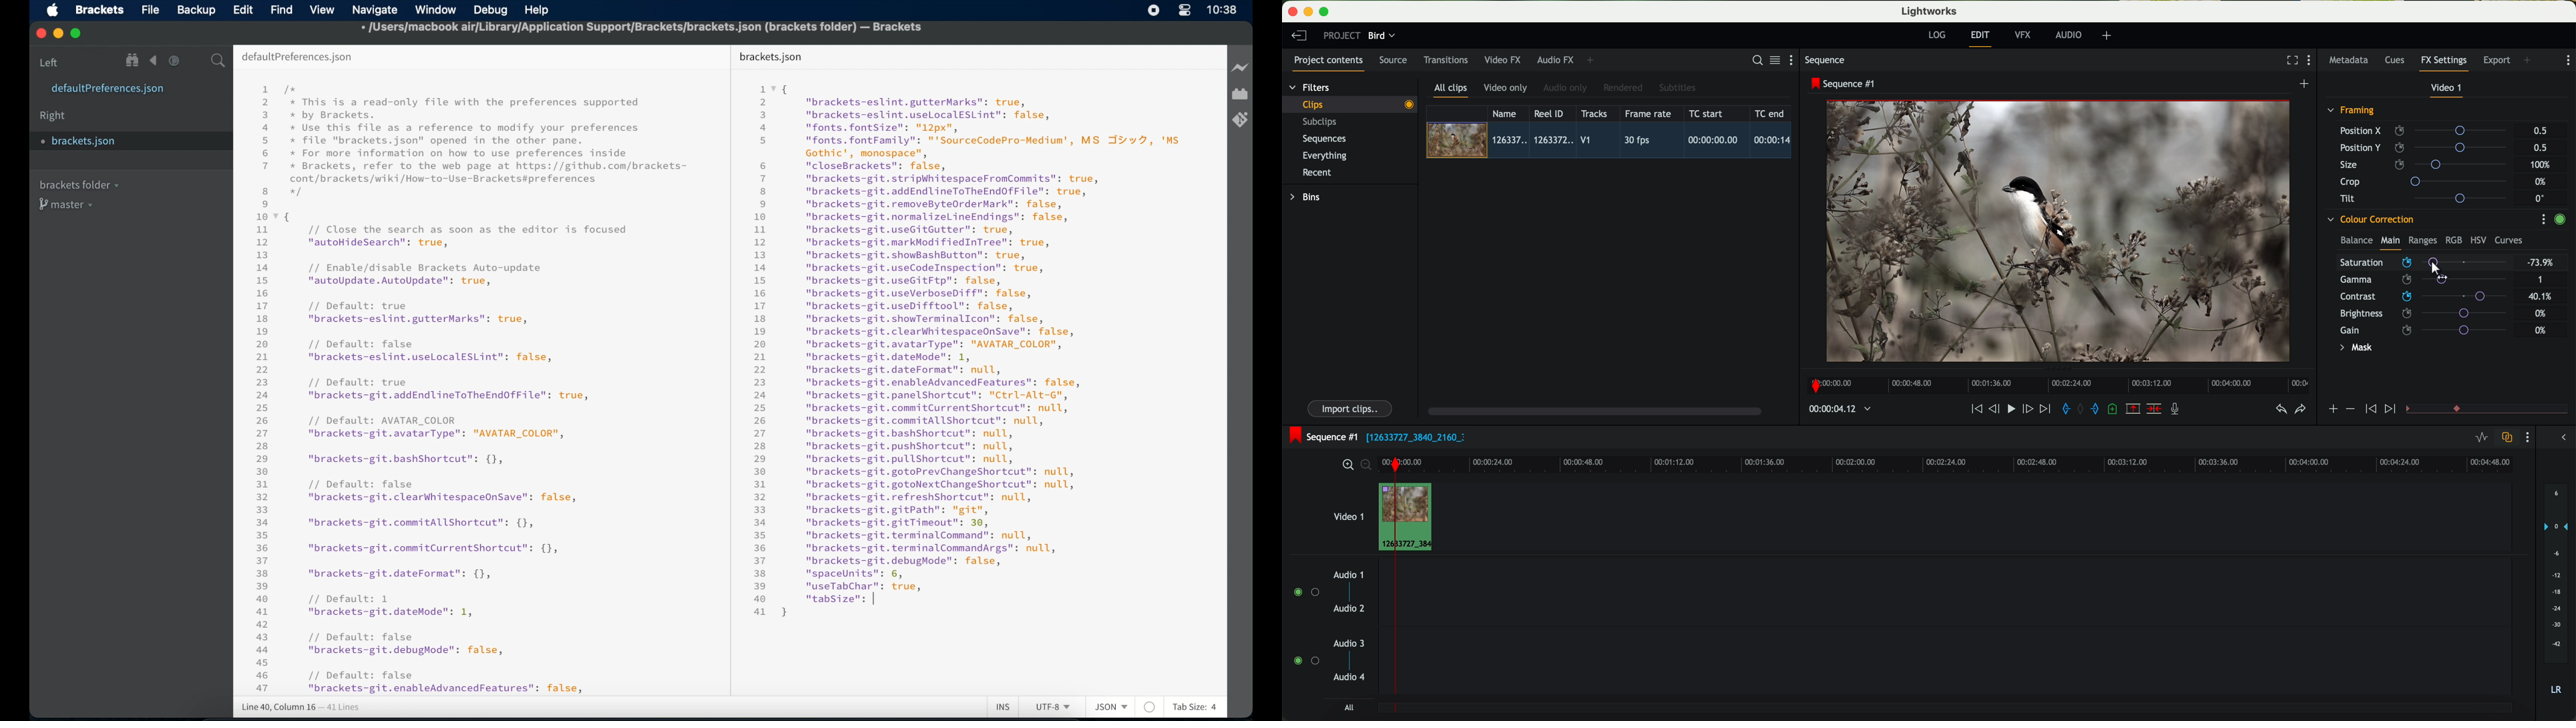 The height and width of the screenshot is (728, 2576). What do you see at coordinates (2543, 219) in the screenshot?
I see `show settings menu` at bounding box center [2543, 219].